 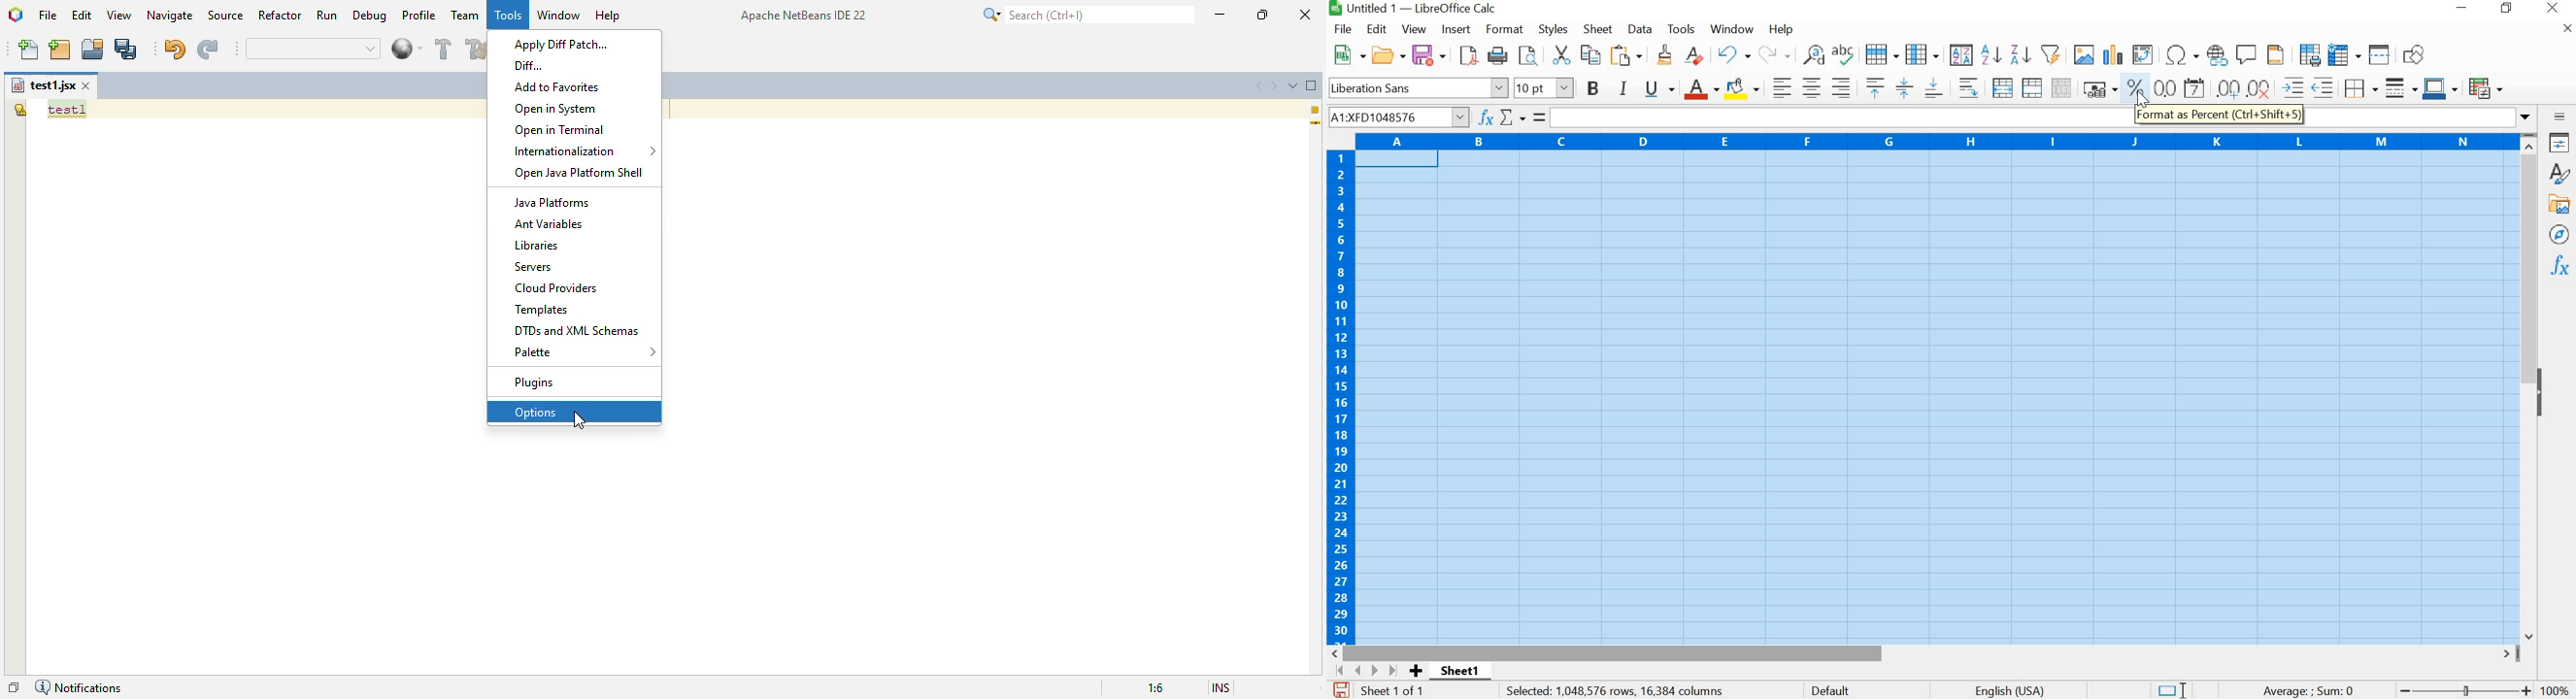 What do you see at coordinates (2259, 88) in the screenshot?
I see `Delete Decimal Place` at bounding box center [2259, 88].